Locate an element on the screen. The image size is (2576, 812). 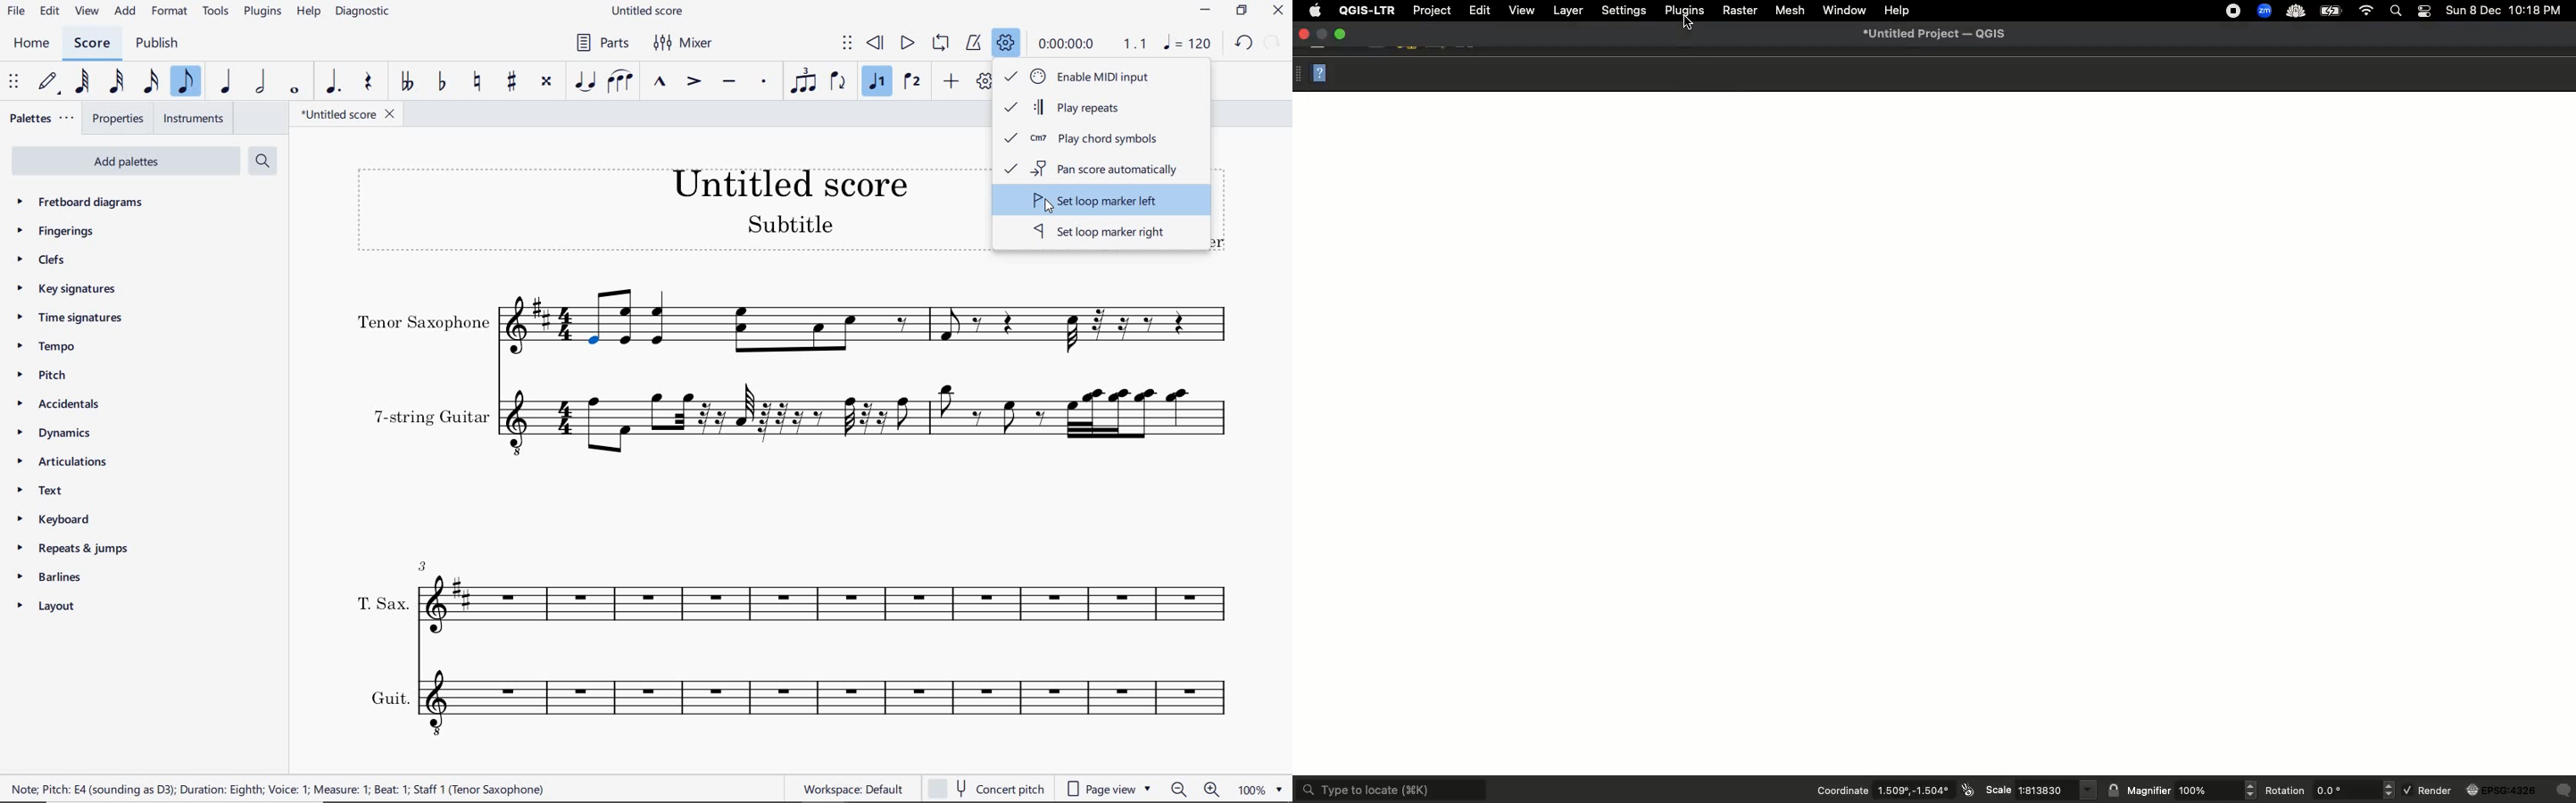
PALETTES is located at coordinates (41, 117).